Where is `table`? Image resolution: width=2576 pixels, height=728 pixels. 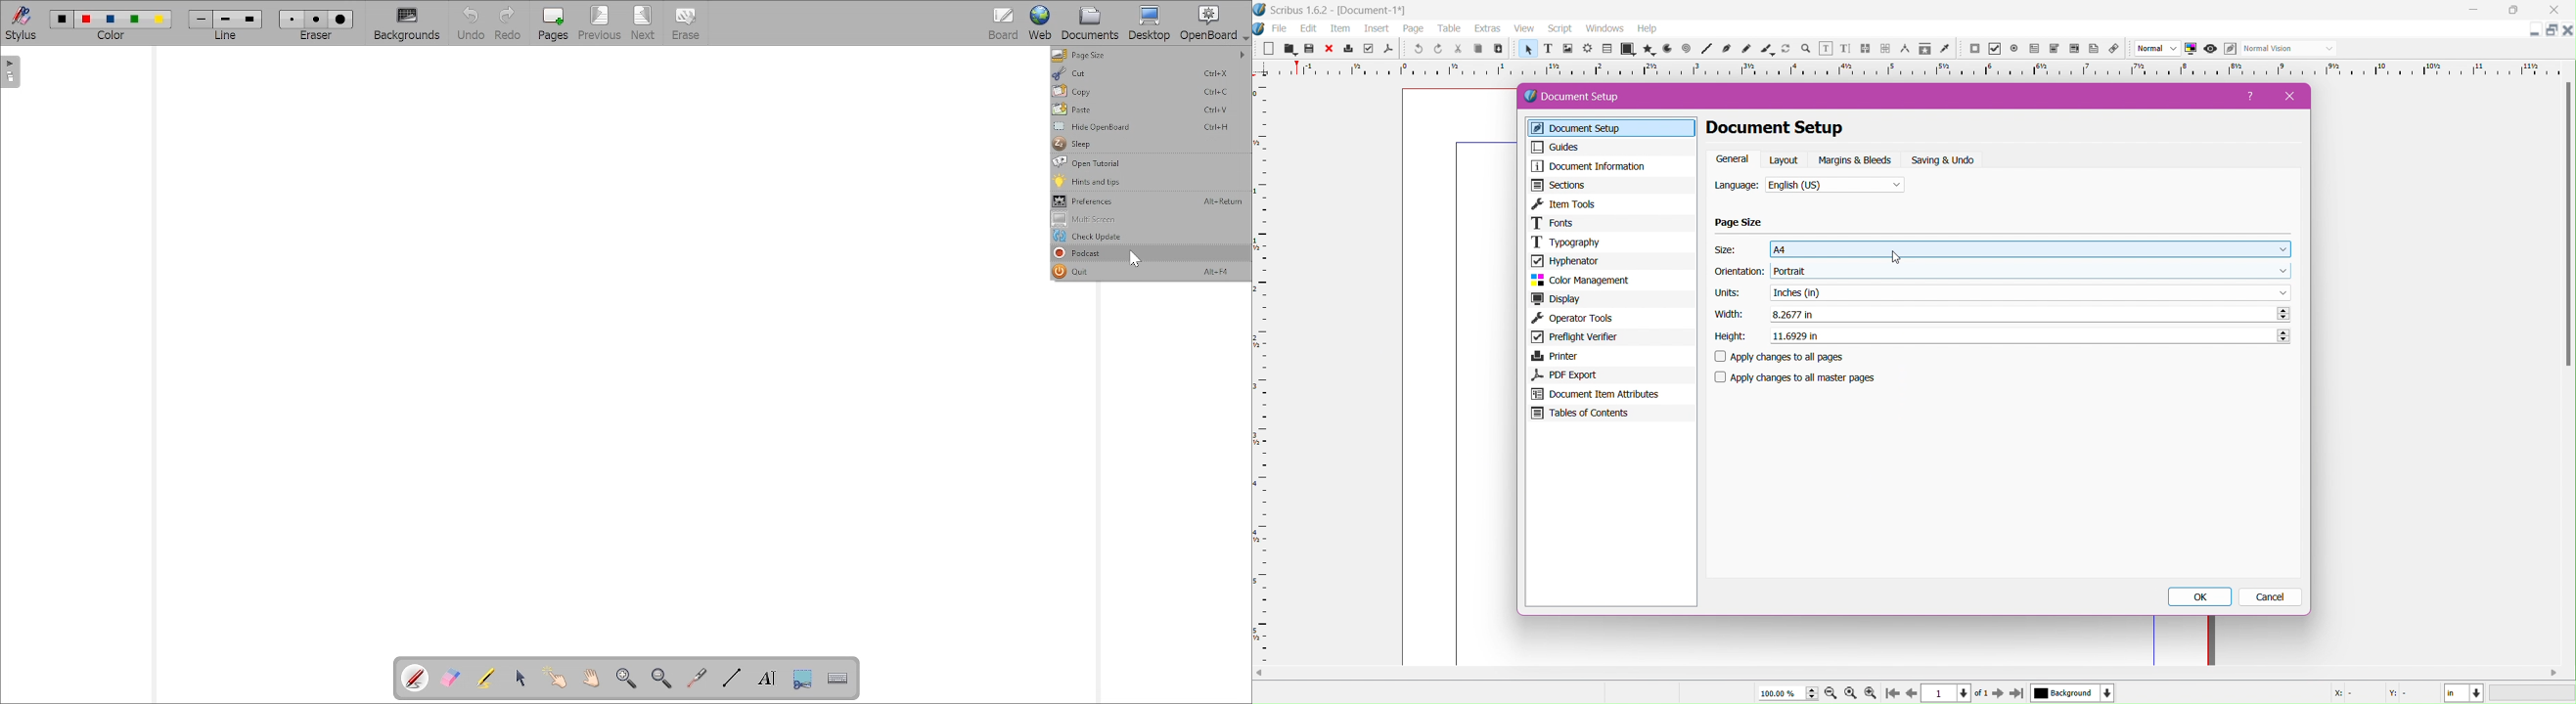 table is located at coordinates (1607, 49).